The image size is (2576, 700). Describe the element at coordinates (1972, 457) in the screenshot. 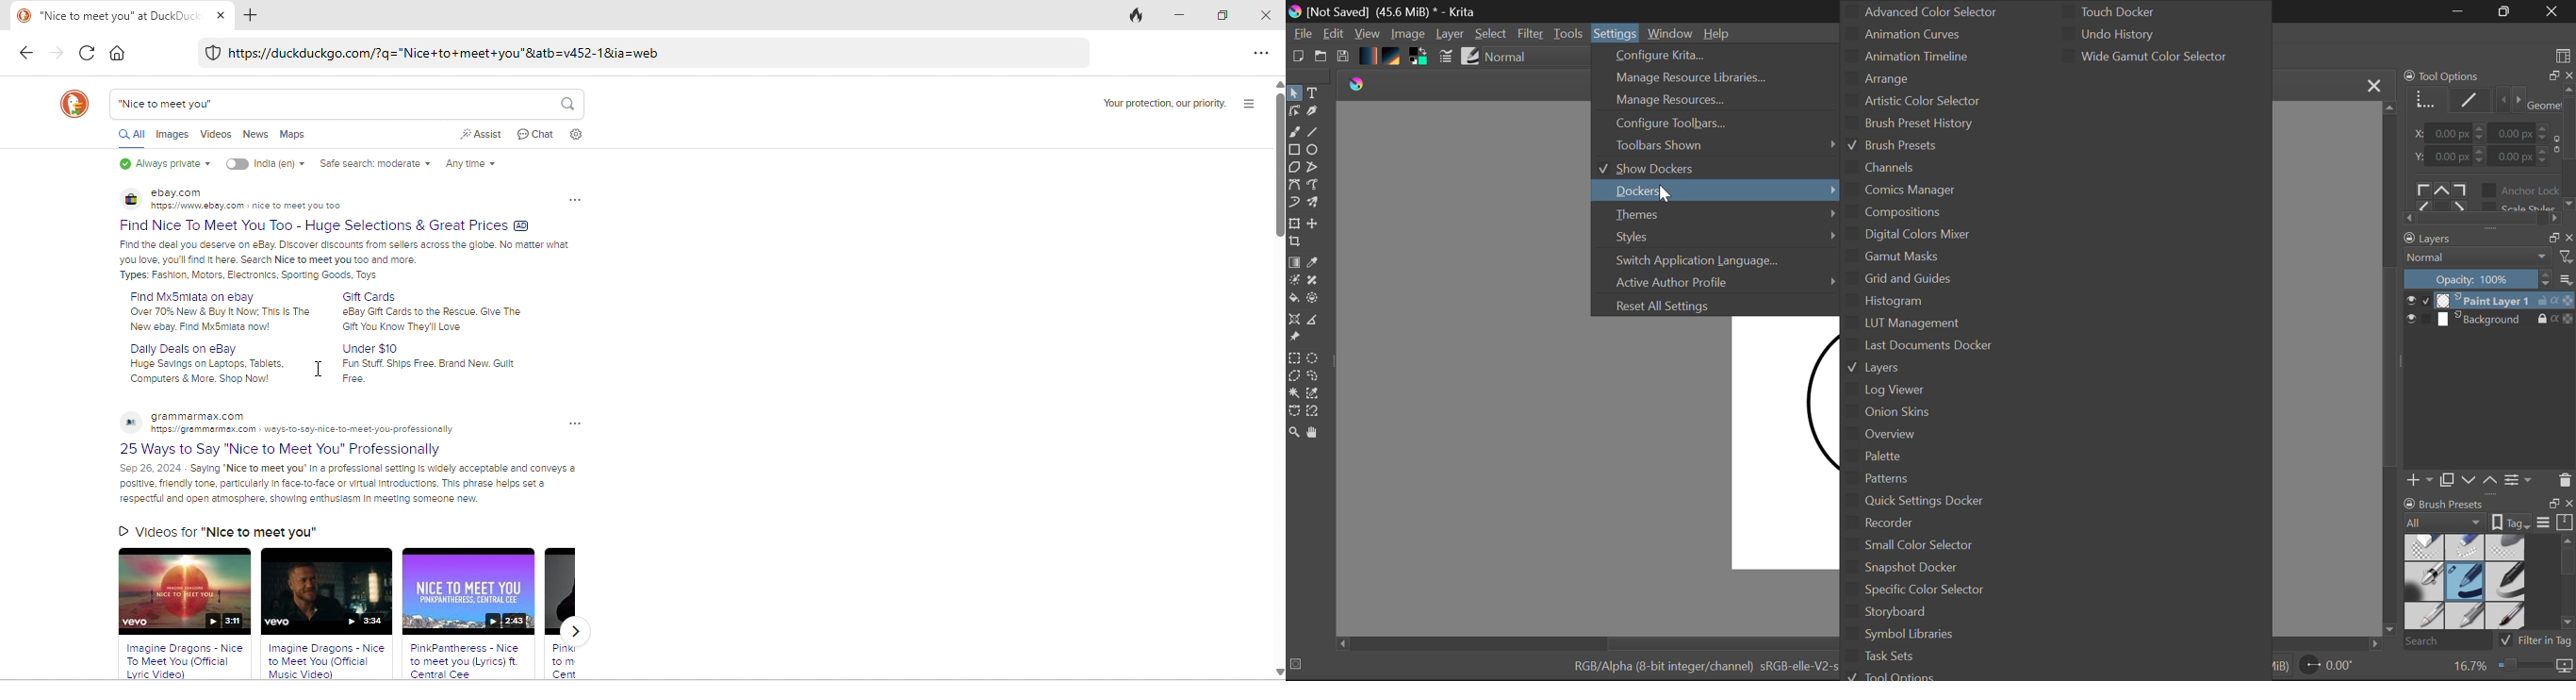

I see `Palette` at that location.